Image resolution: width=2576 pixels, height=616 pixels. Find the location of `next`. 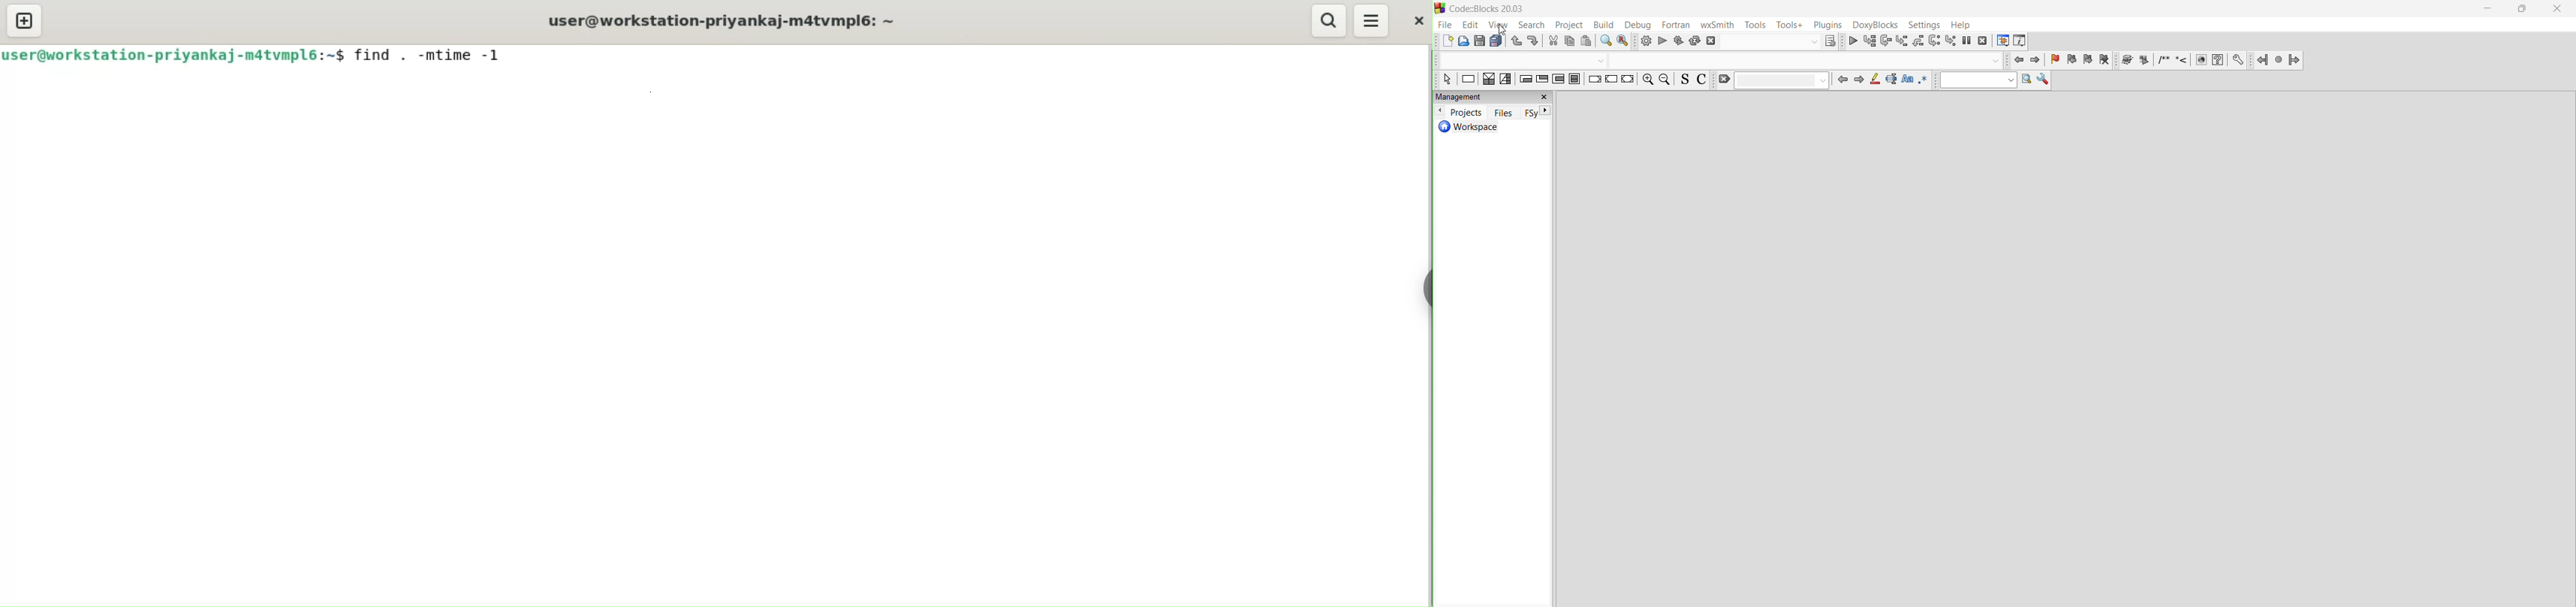

next is located at coordinates (1550, 110).